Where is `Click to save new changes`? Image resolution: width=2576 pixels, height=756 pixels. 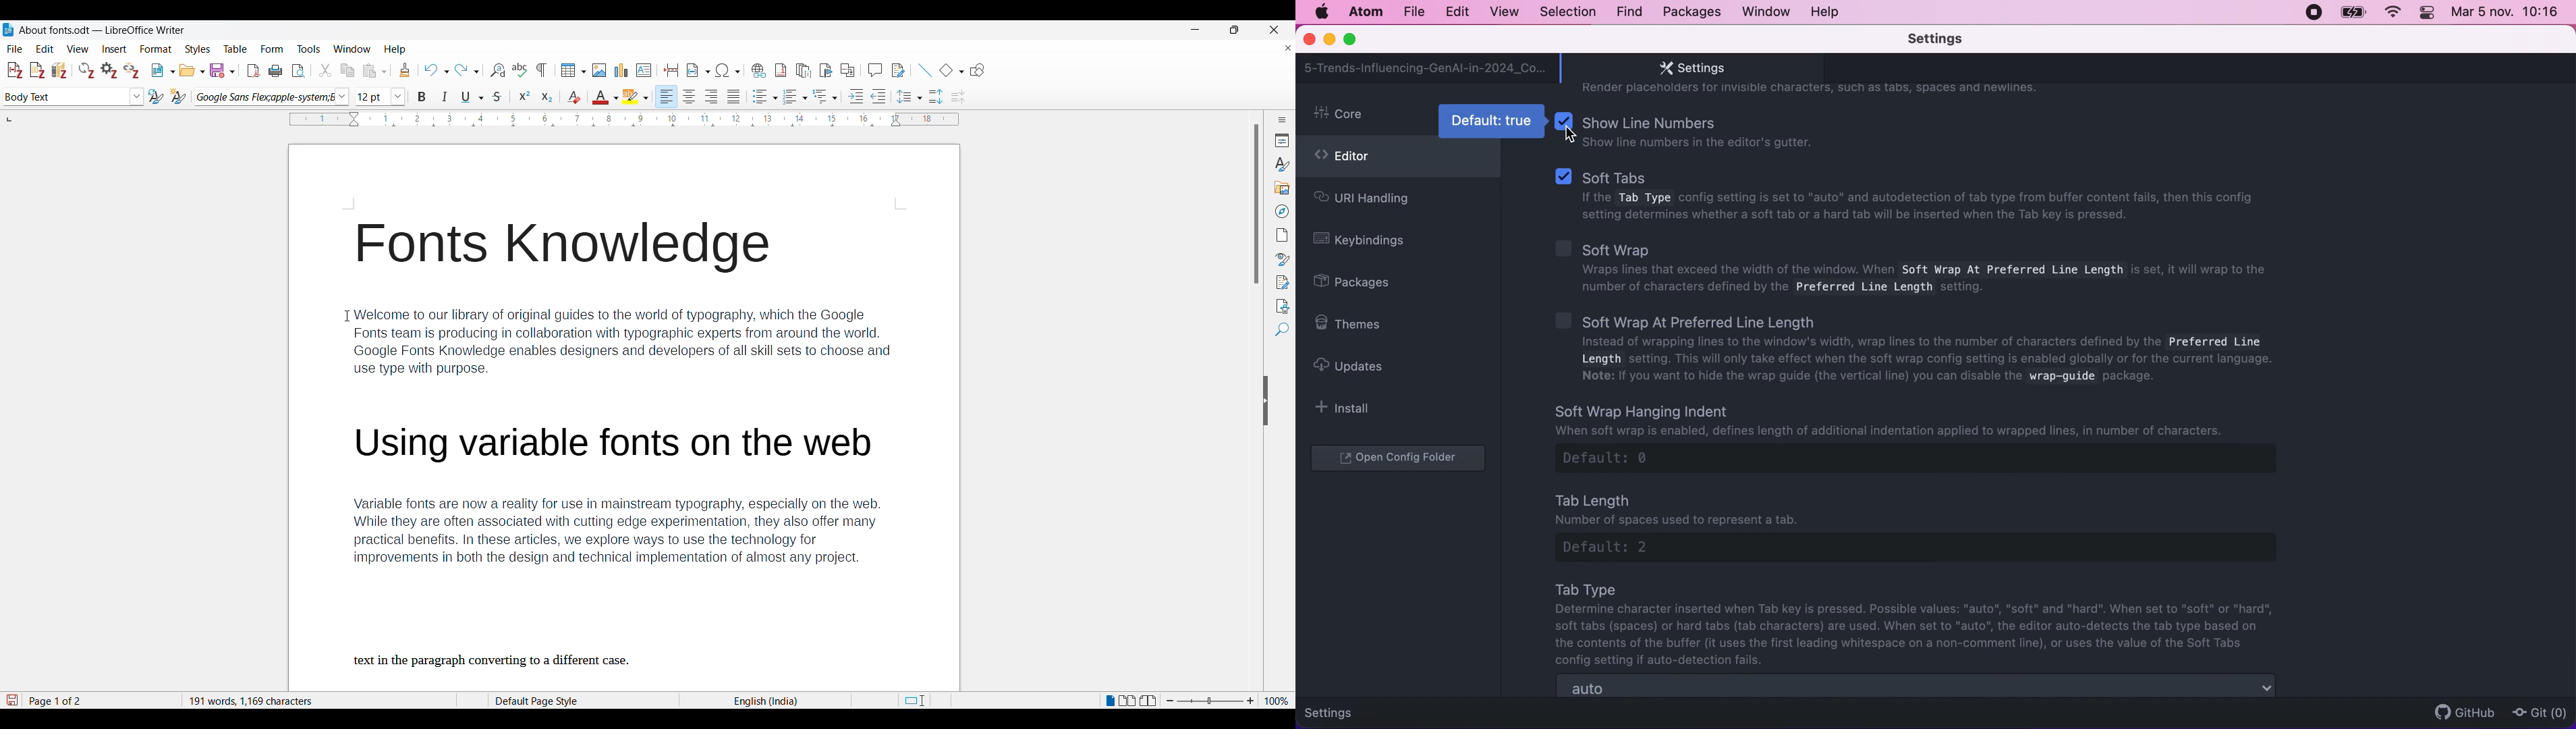
Click to save new changes is located at coordinates (11, 700).